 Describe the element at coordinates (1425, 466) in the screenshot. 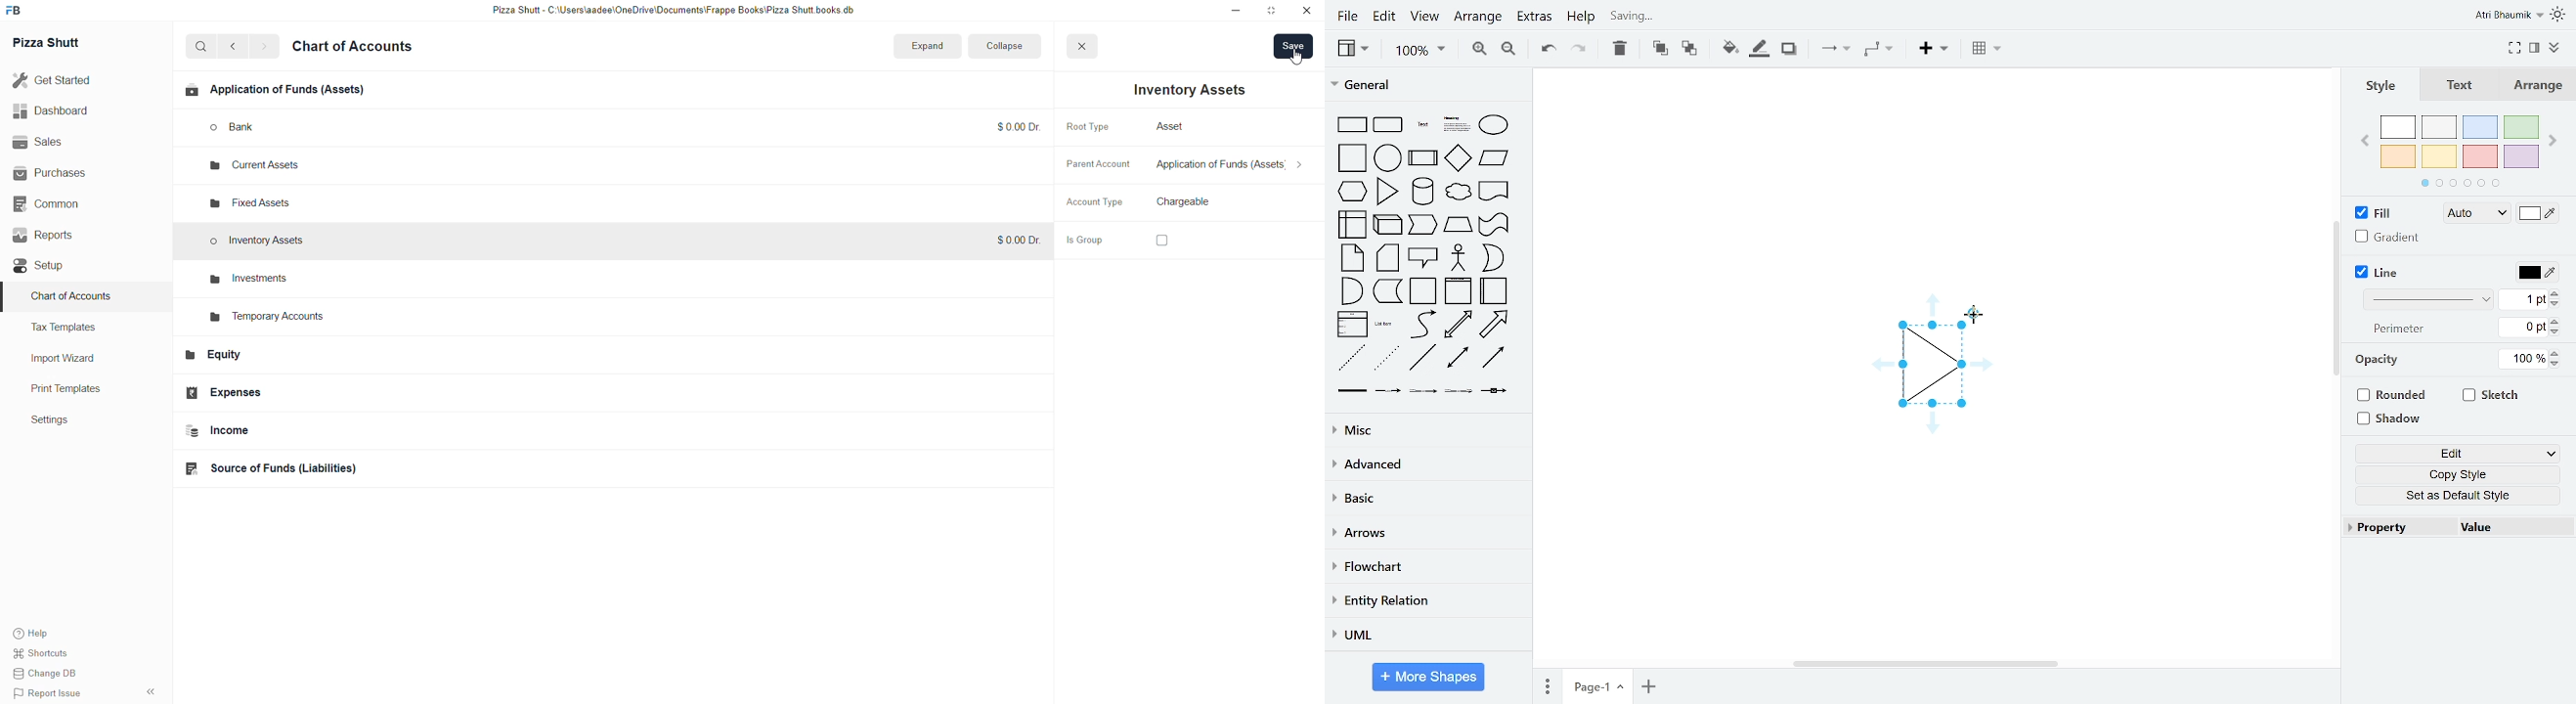

I see `advanced` at that location.